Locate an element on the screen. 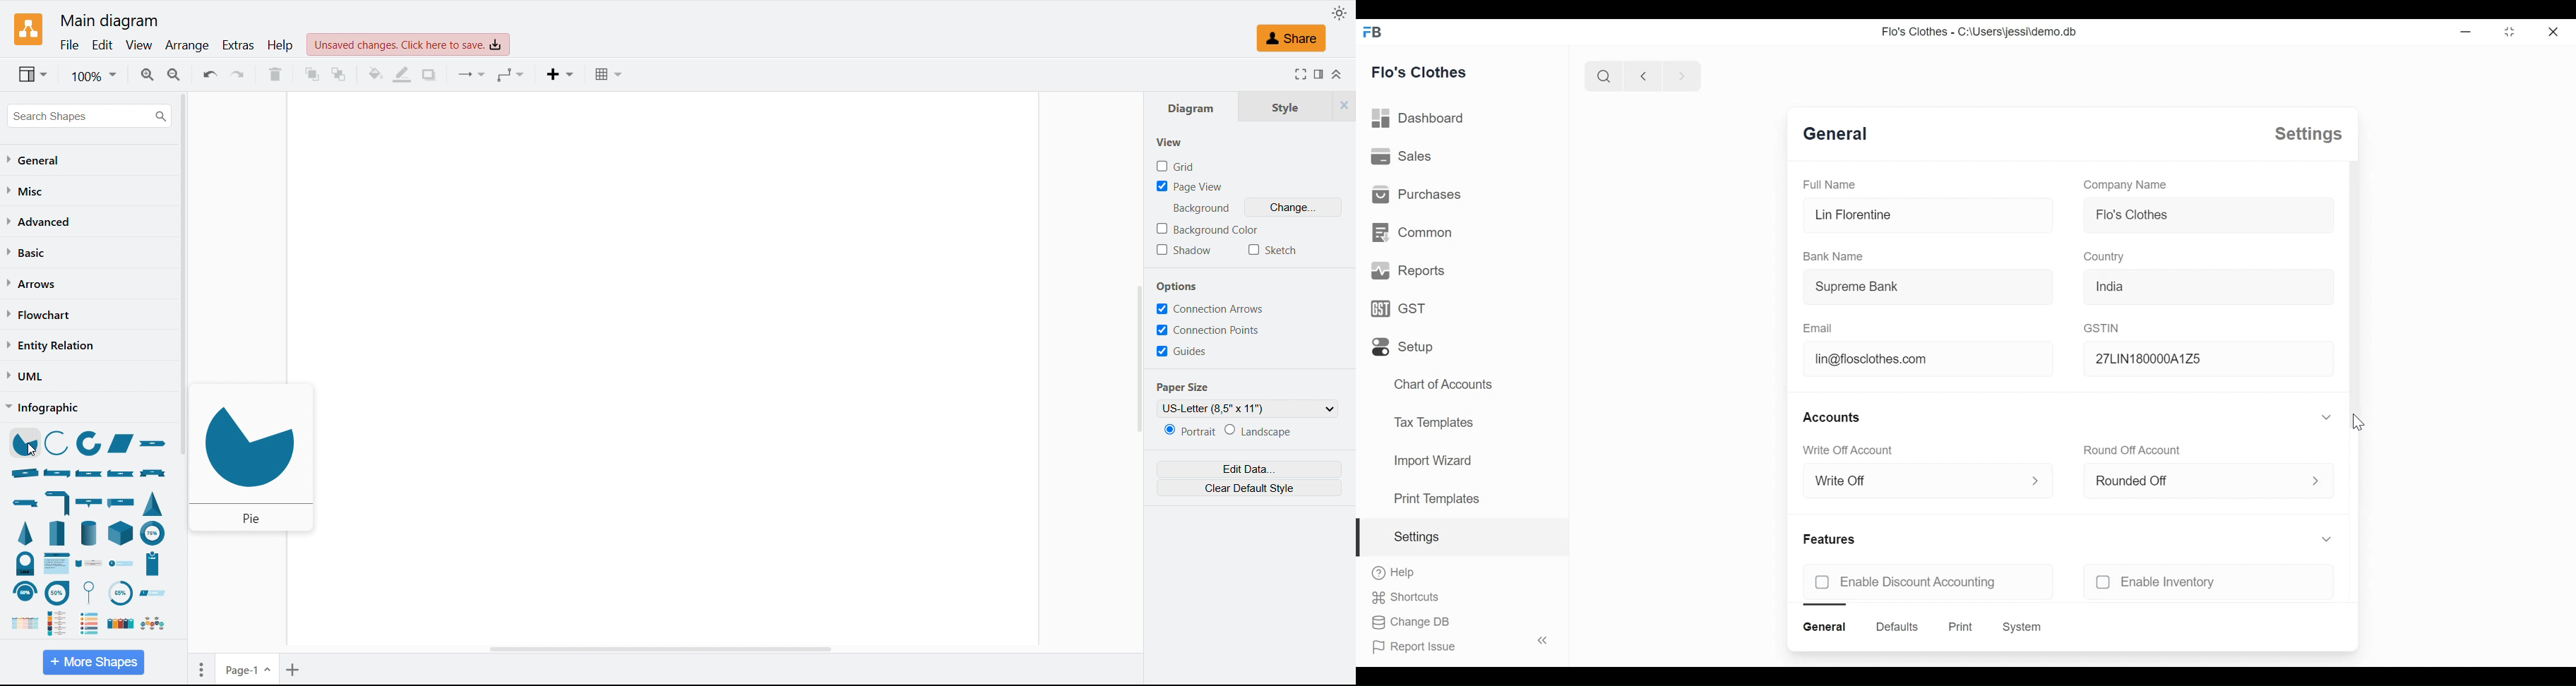 The width and height of the screenshot is (2576, 700). Country is located at coordinates (2104, 257).